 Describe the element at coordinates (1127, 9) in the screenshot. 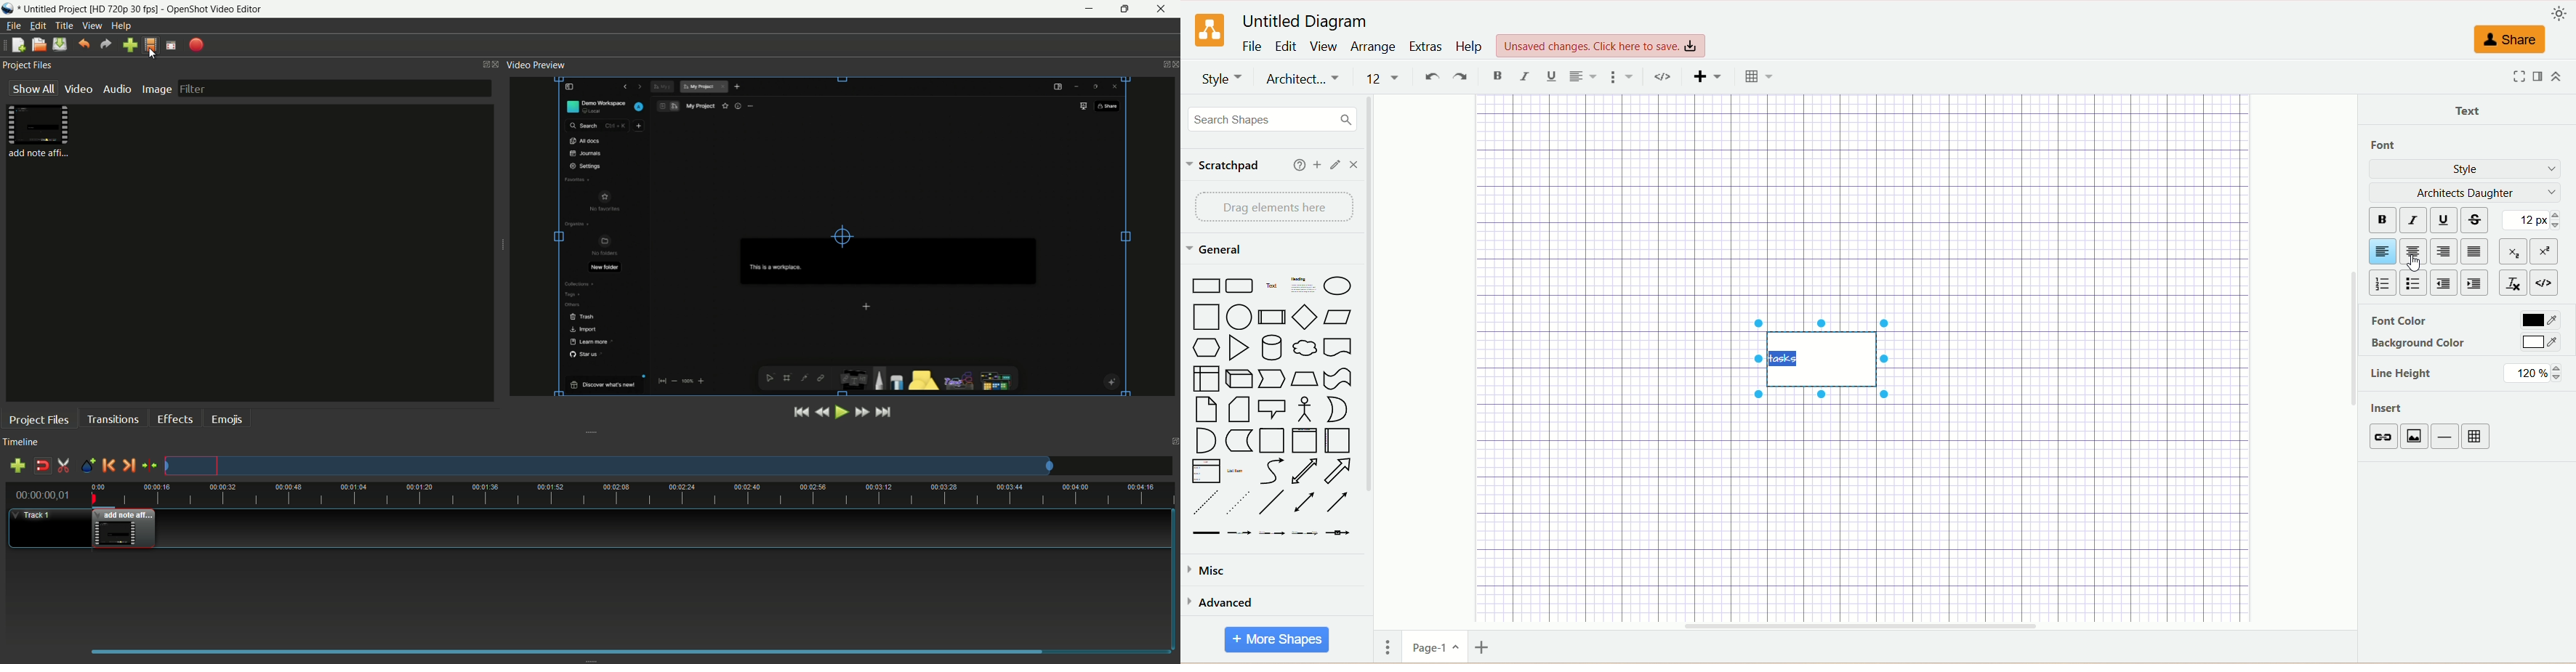

I see `maximize` at that location.